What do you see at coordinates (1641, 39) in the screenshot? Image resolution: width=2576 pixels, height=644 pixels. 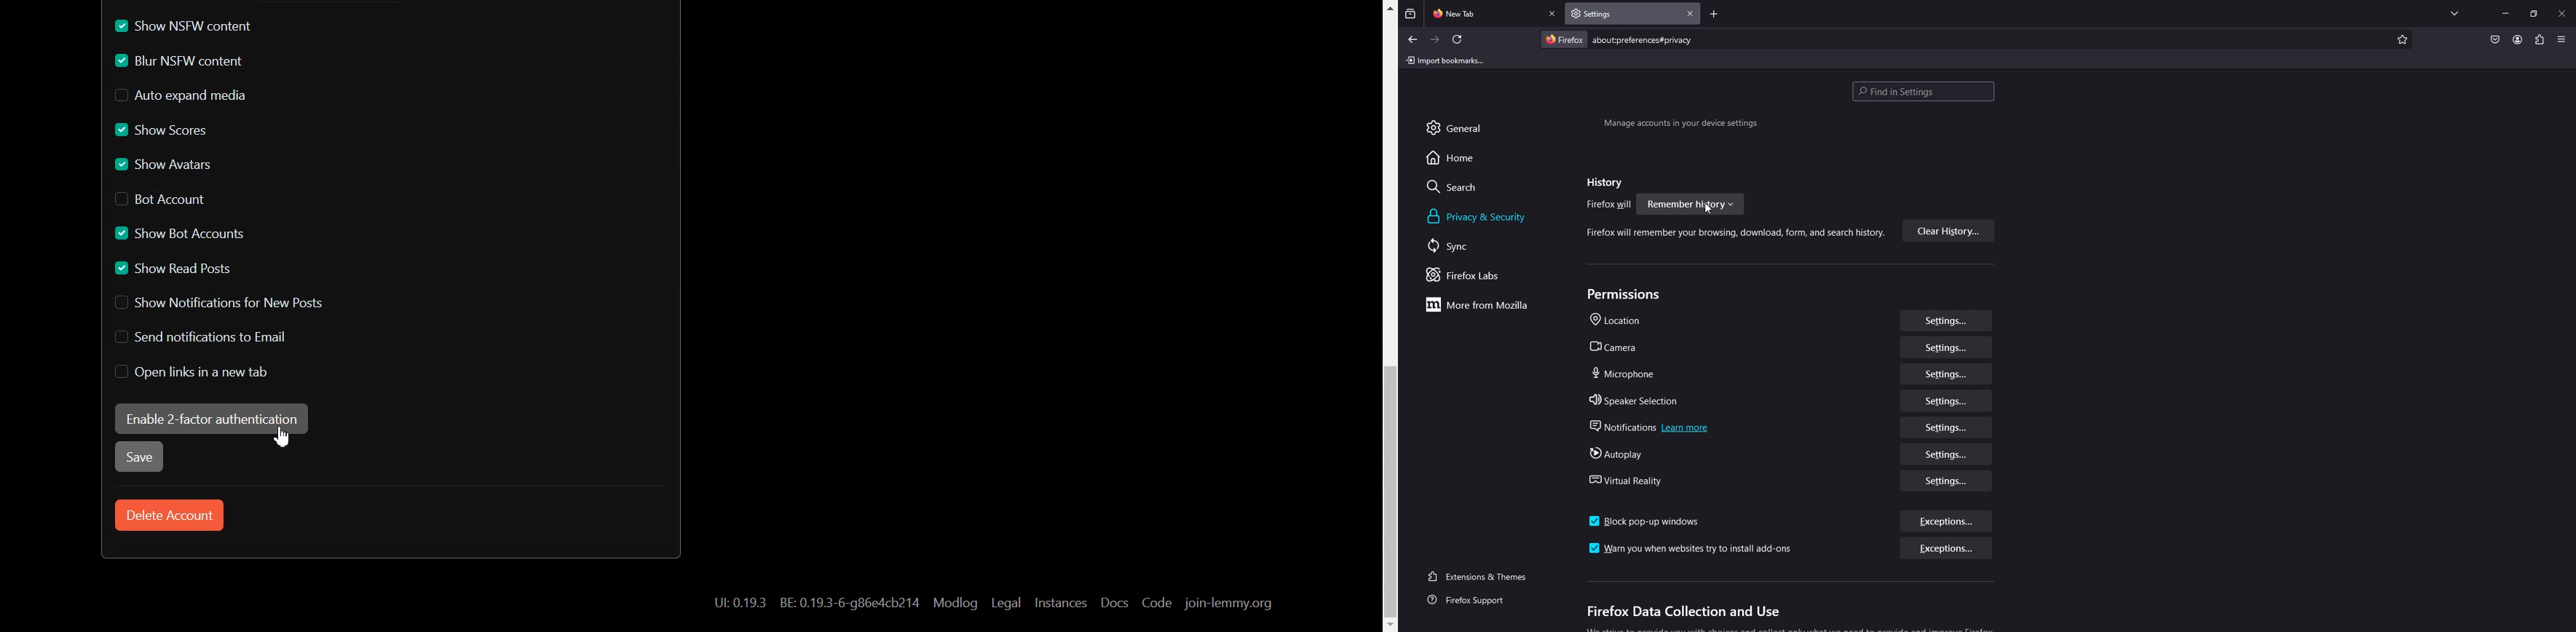 I see `search bar: about preferences#privacy` at bounding box center [1641, 39].